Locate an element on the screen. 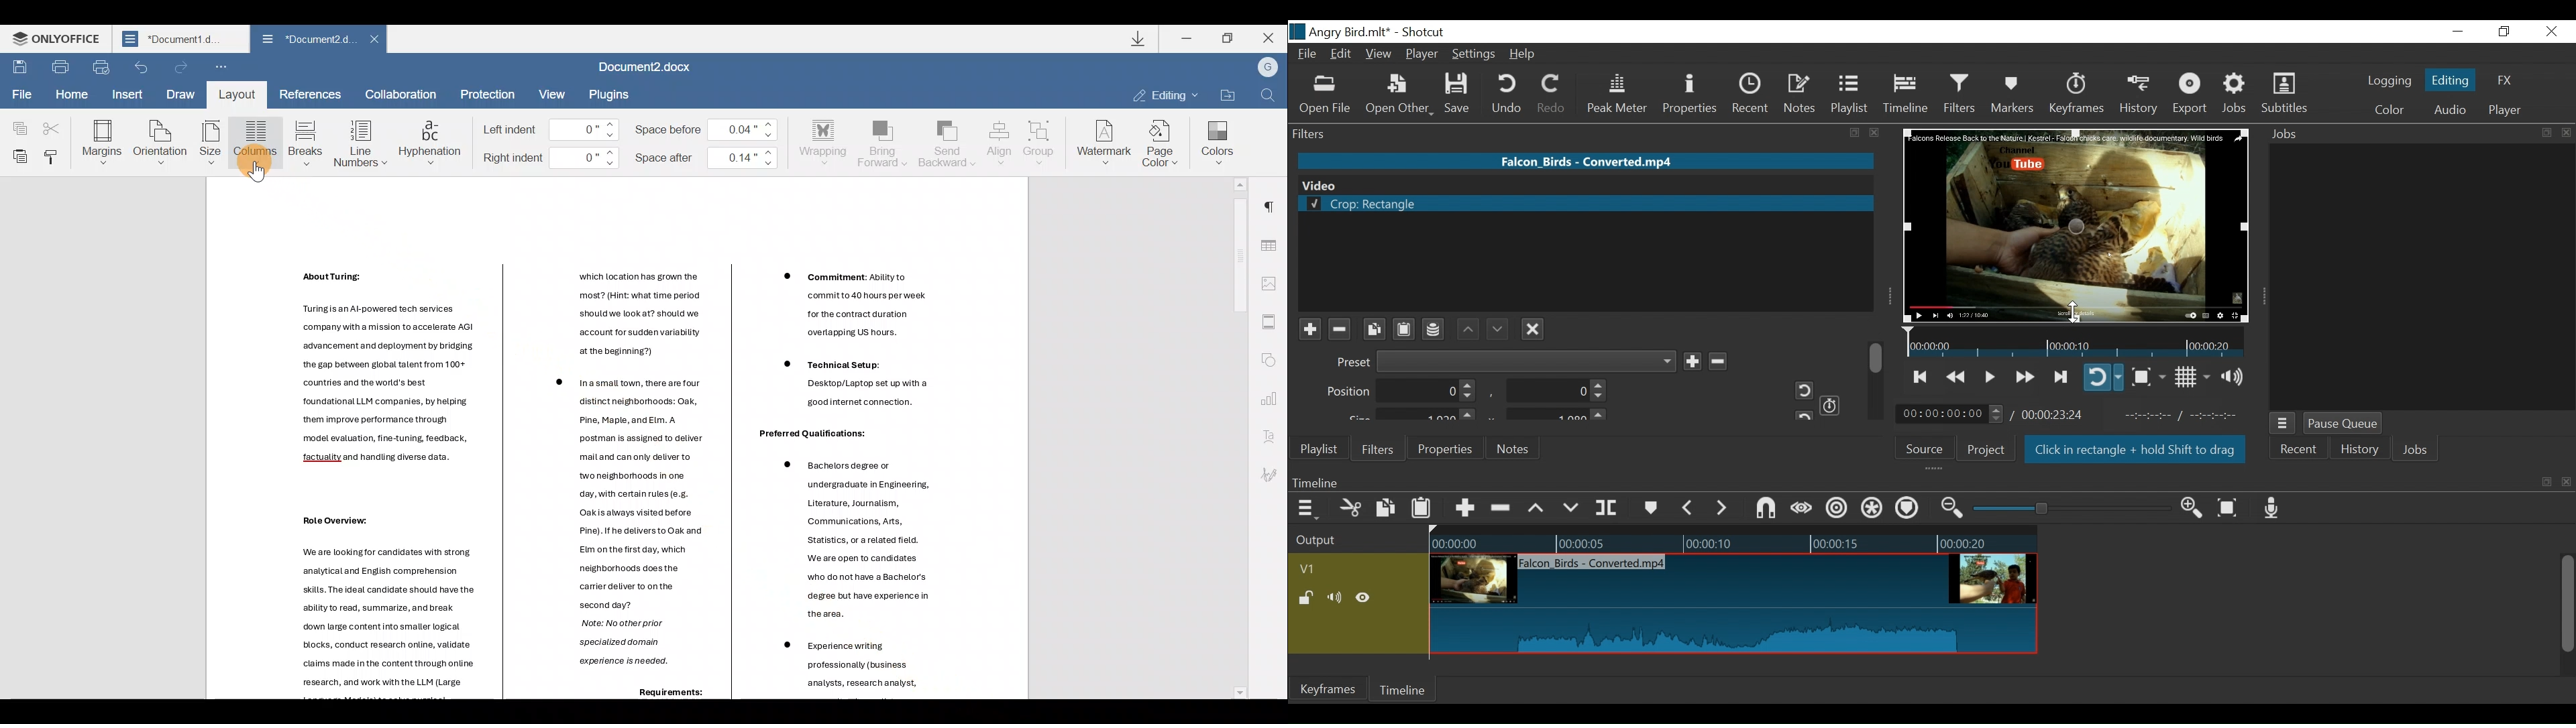  Account name is located at coordinates (1267, 68).